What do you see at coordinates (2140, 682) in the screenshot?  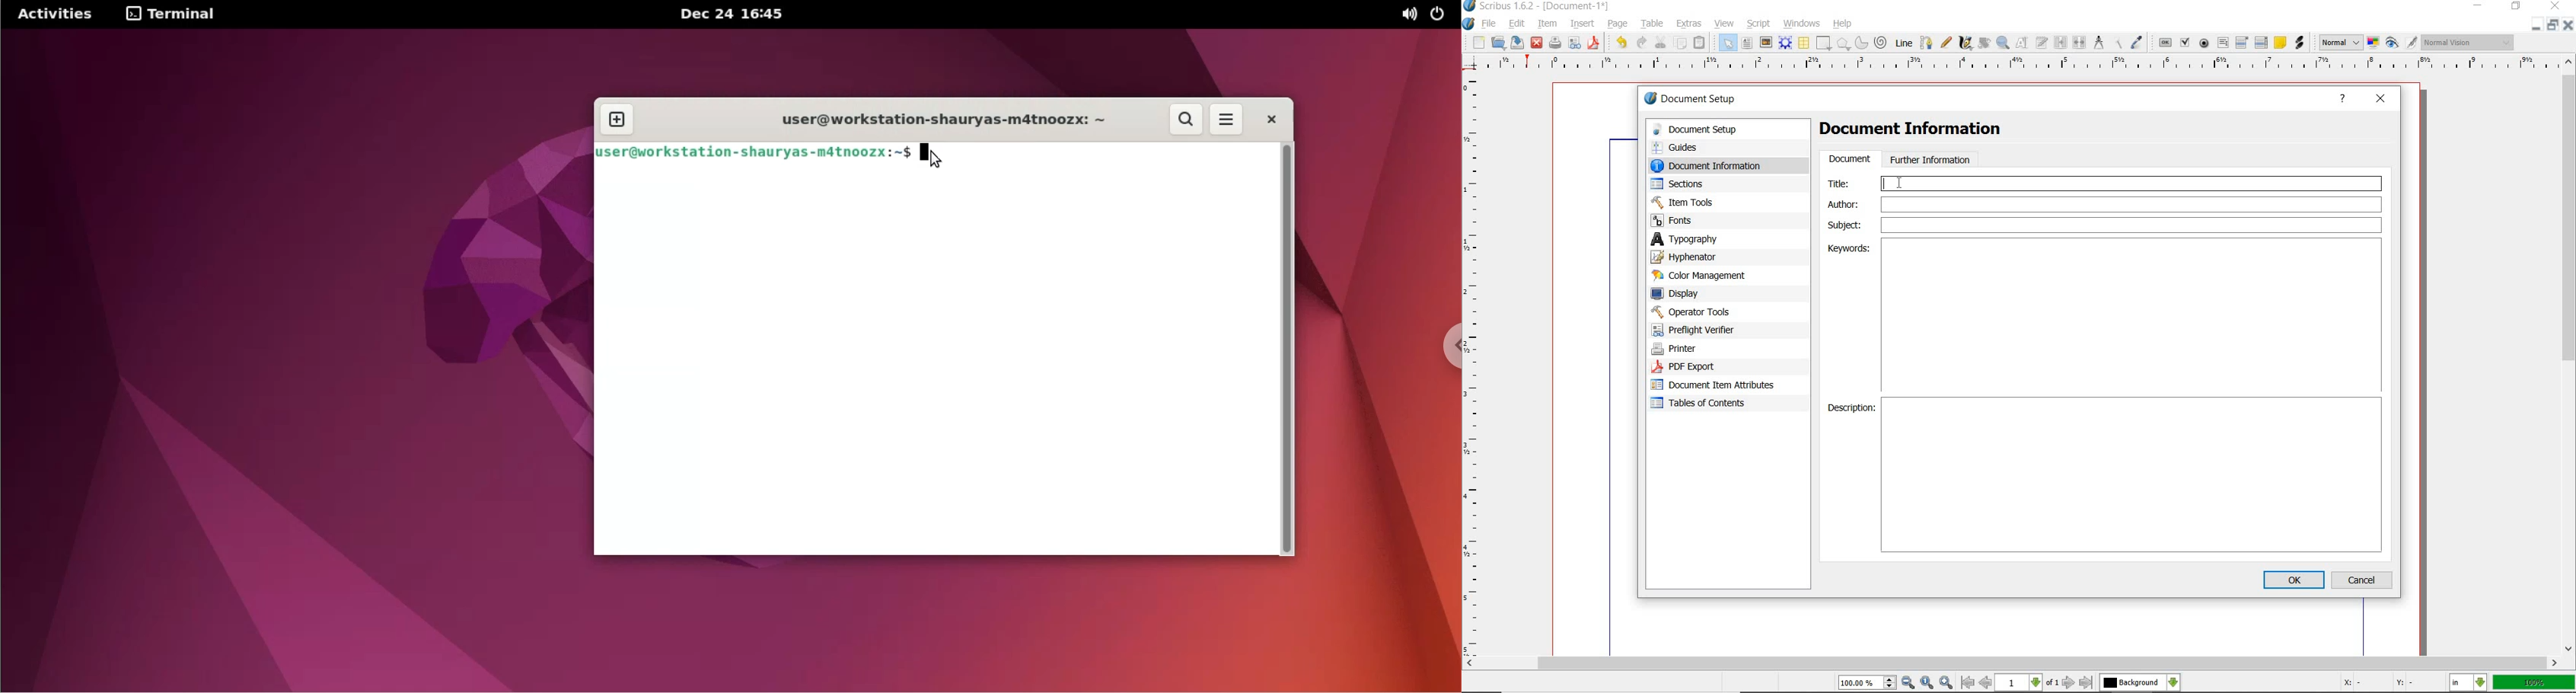 I see `select the current layer` at bounding box center [2140, 682].